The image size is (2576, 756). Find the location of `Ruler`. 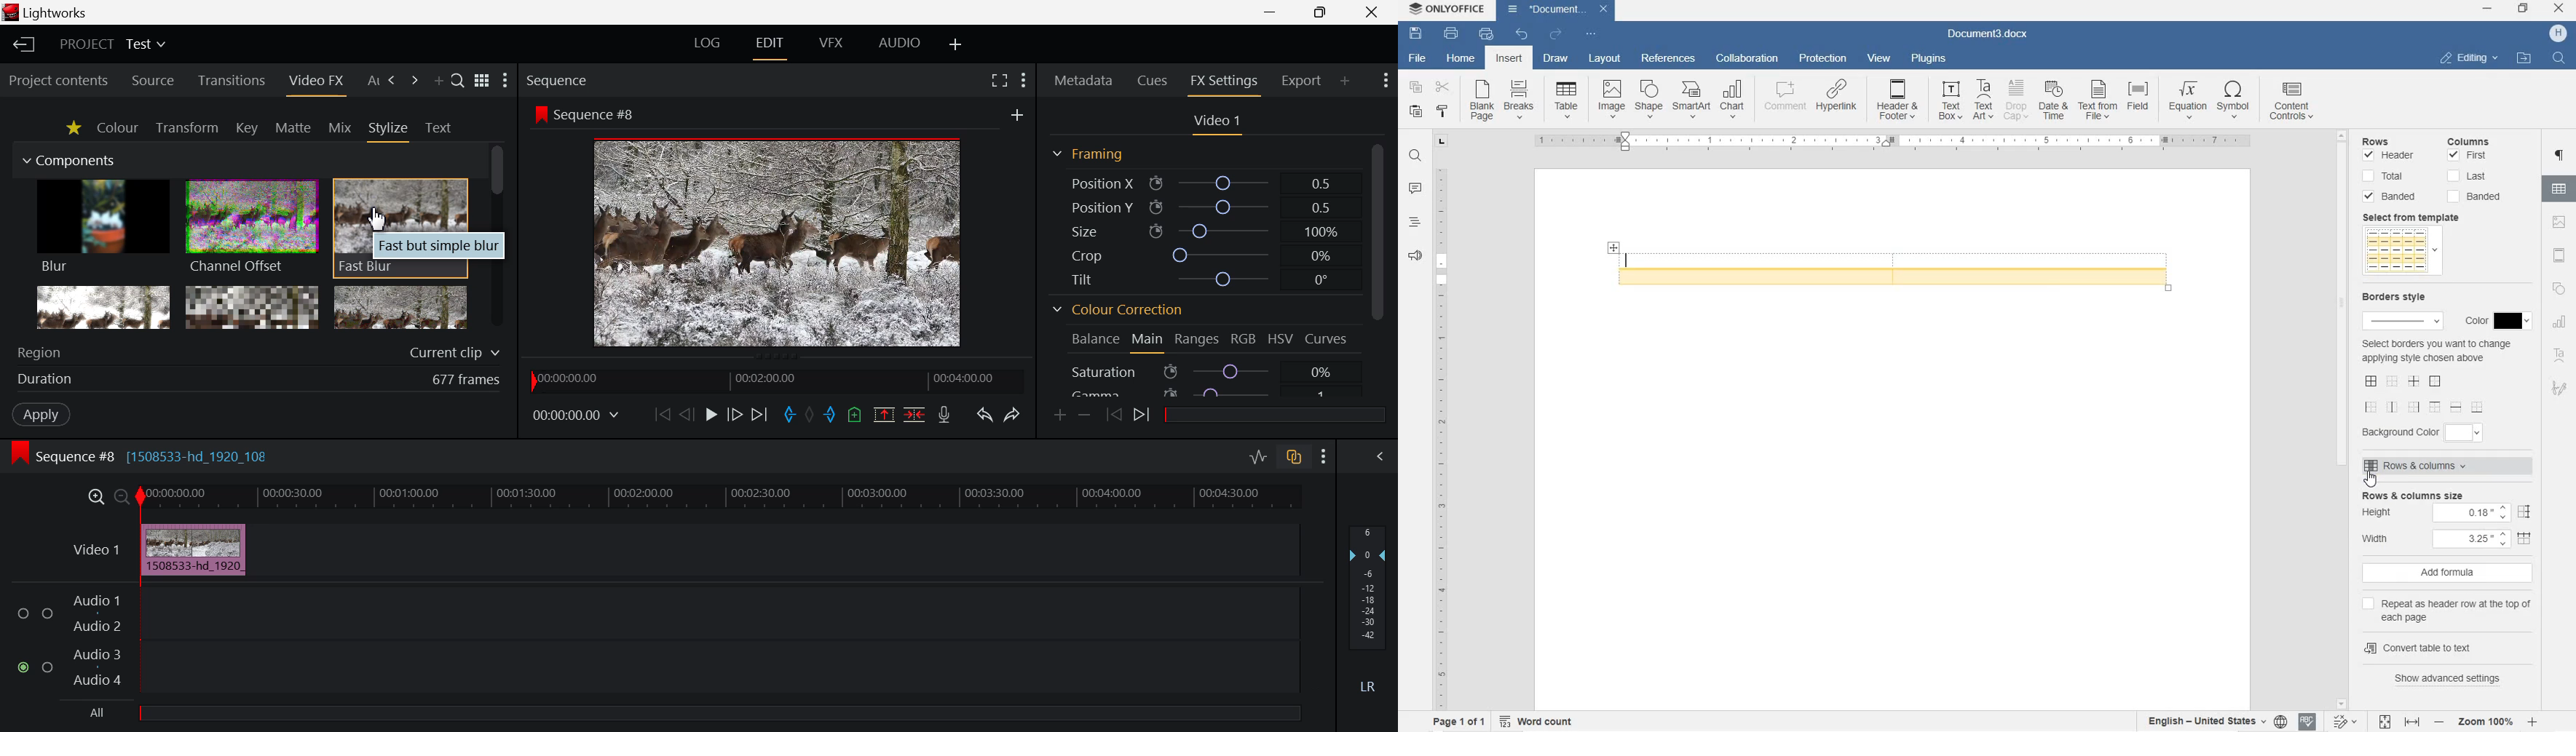

Ruler is located at coordinates (1891, 142).